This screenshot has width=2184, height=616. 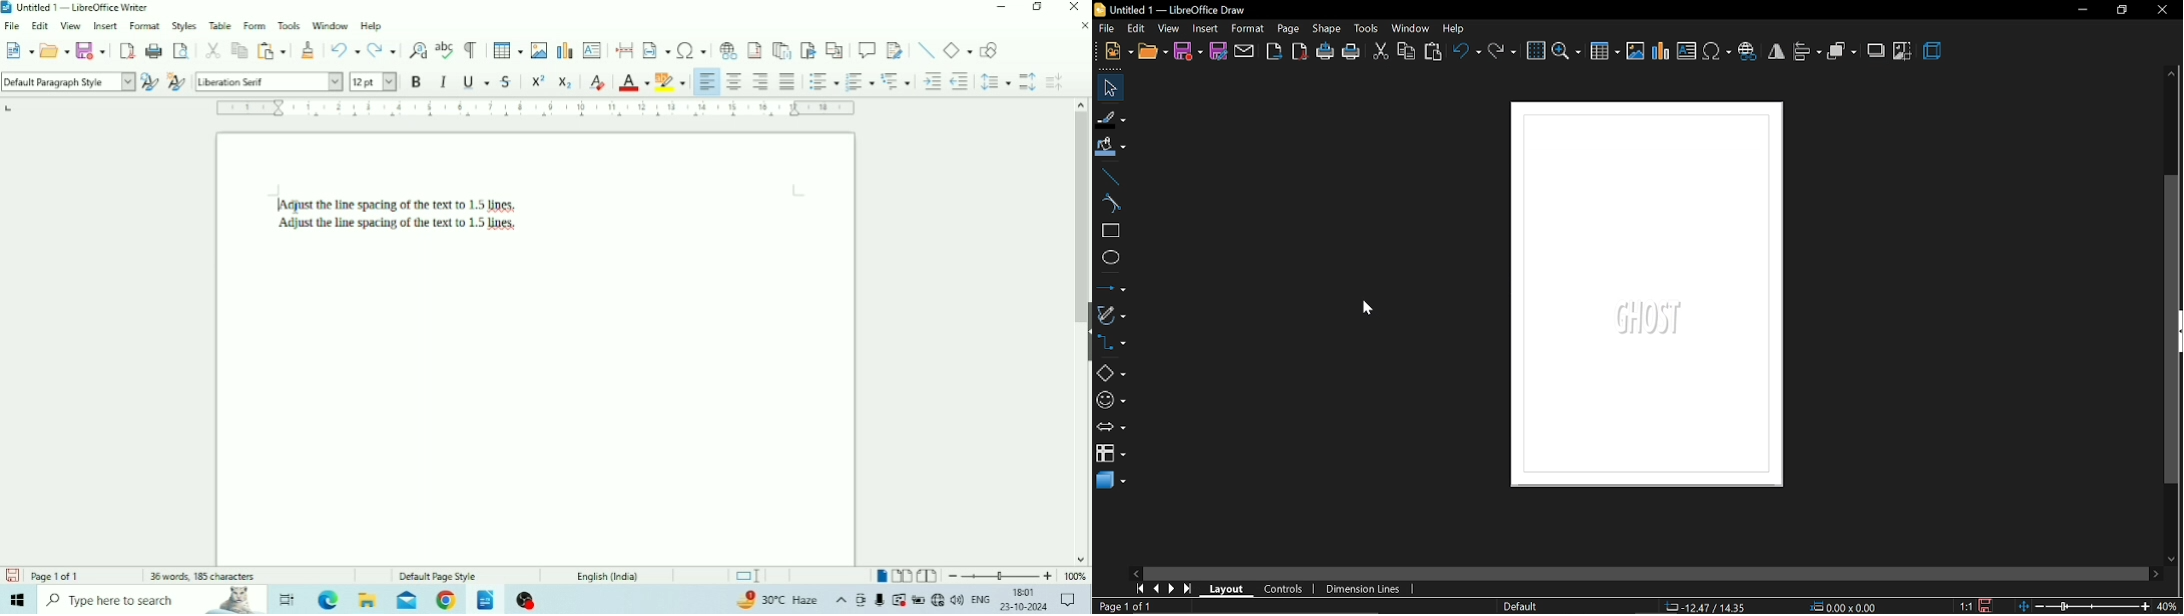 I want to click on open, so click(x=1153, y=51).